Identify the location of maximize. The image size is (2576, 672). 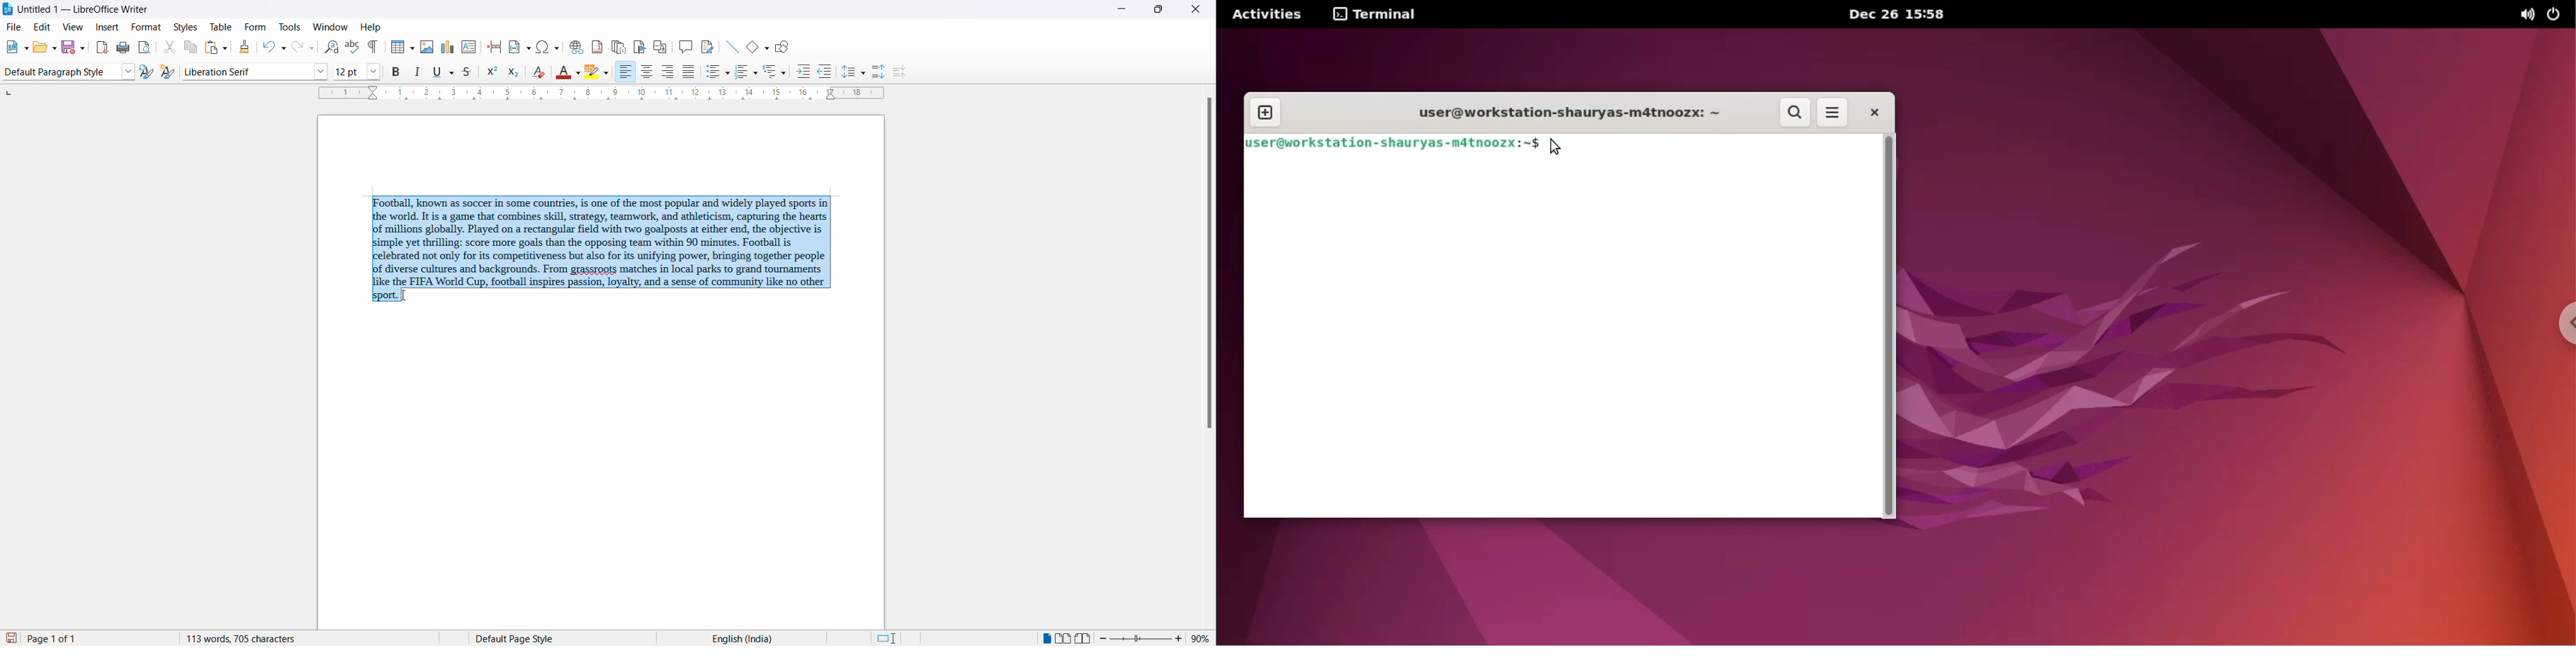
(1159, 11).